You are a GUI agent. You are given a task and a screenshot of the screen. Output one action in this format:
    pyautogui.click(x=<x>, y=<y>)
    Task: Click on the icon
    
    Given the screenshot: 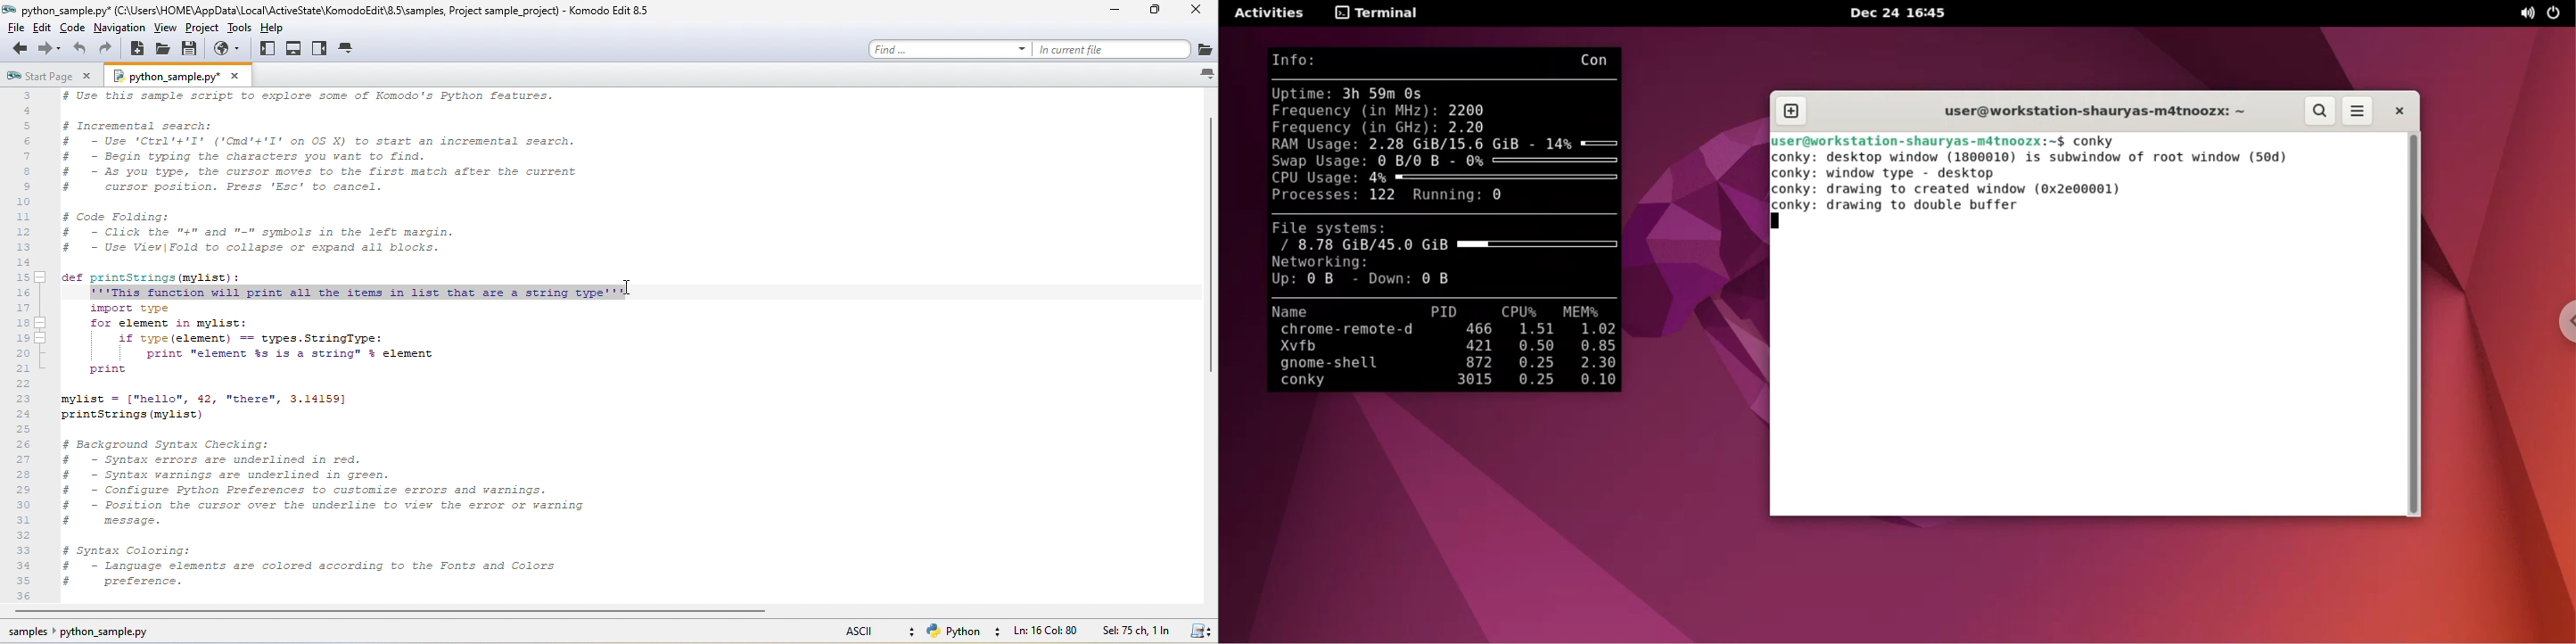 What is the action you would take?
    pyautogui.click(x=1204, y=50)
    